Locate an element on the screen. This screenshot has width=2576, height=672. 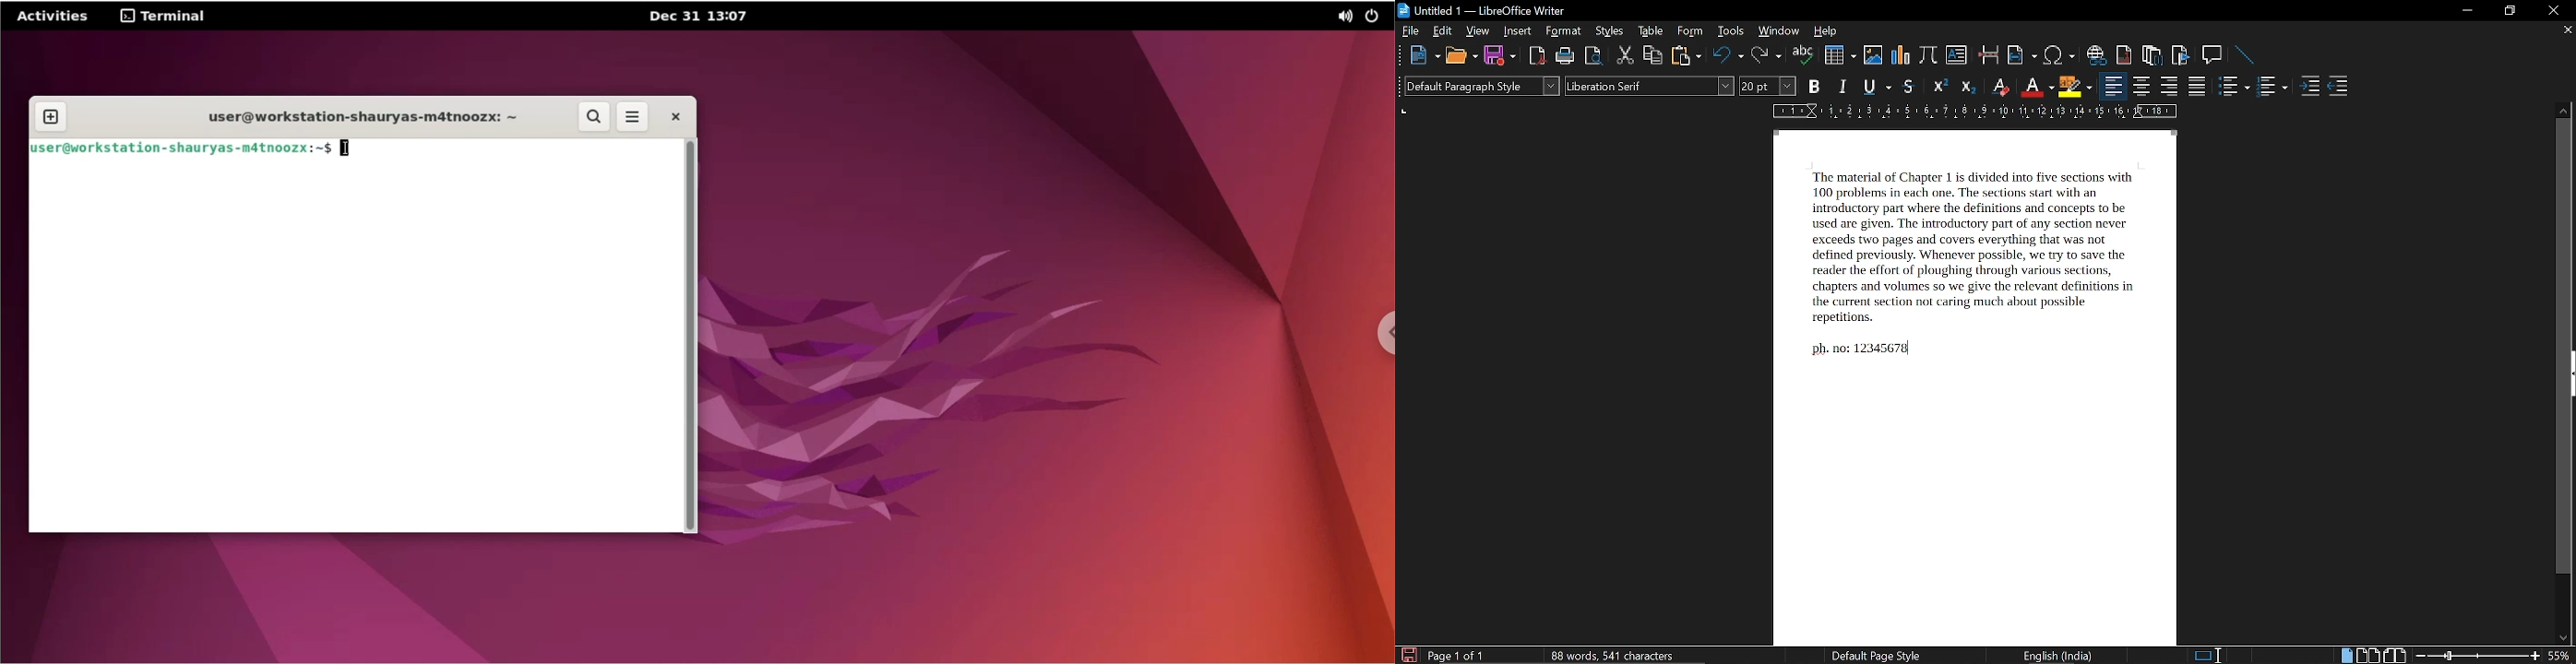
move down is located at coordinates (2564, 636).